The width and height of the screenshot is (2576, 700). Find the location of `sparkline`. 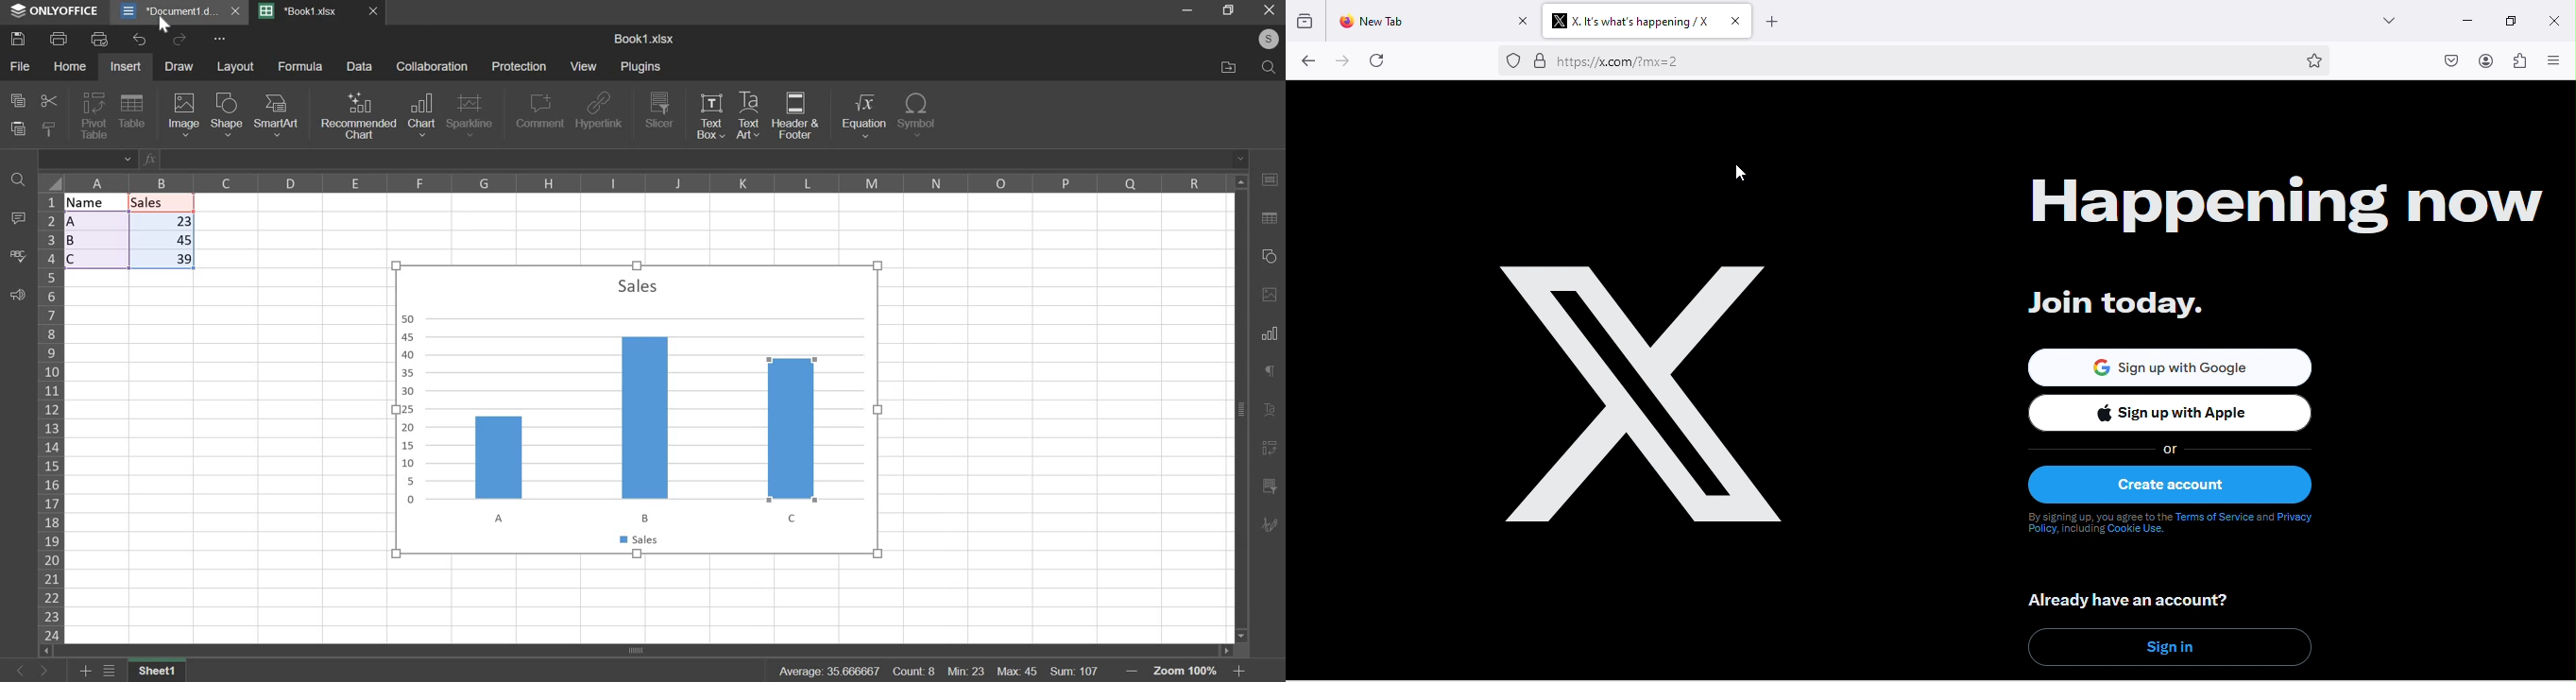

sparkline is located at coordinates (470, 116).